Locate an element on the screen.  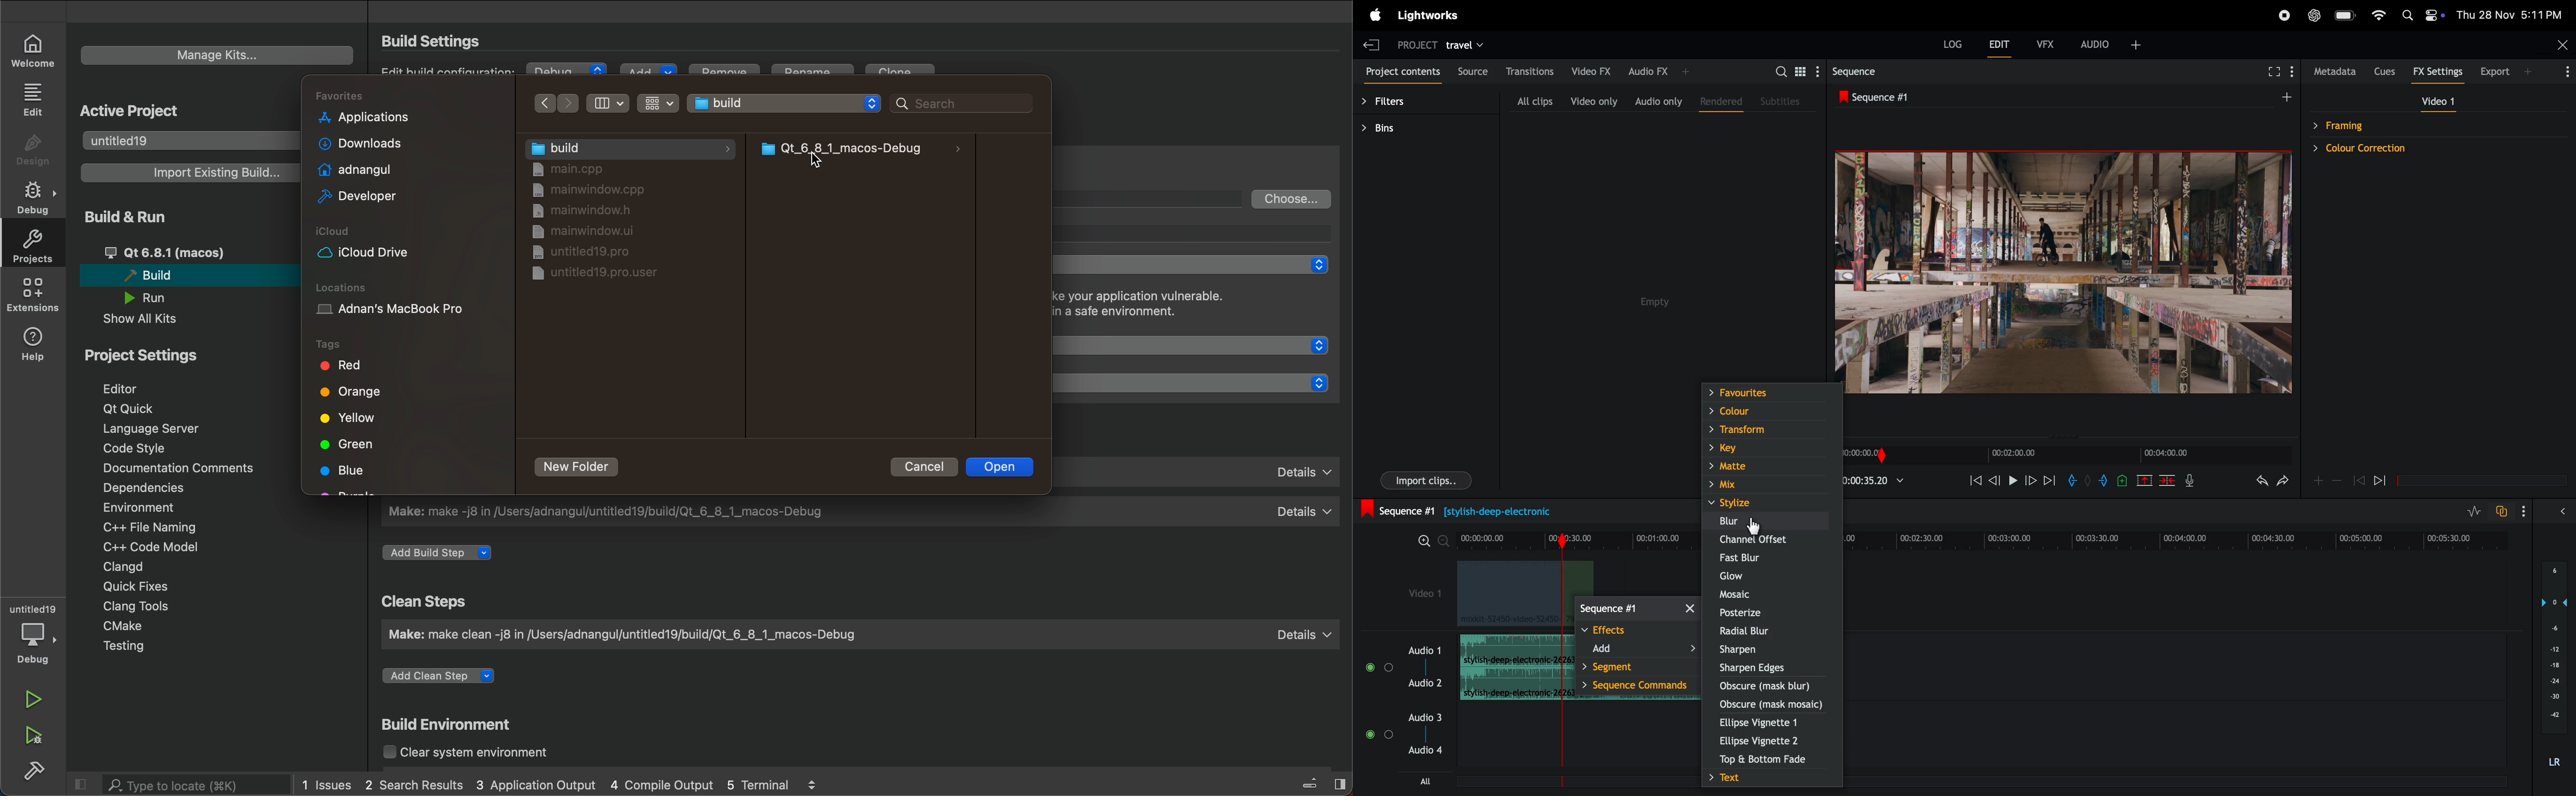
adnan gul is located at coordinates (352, 168).